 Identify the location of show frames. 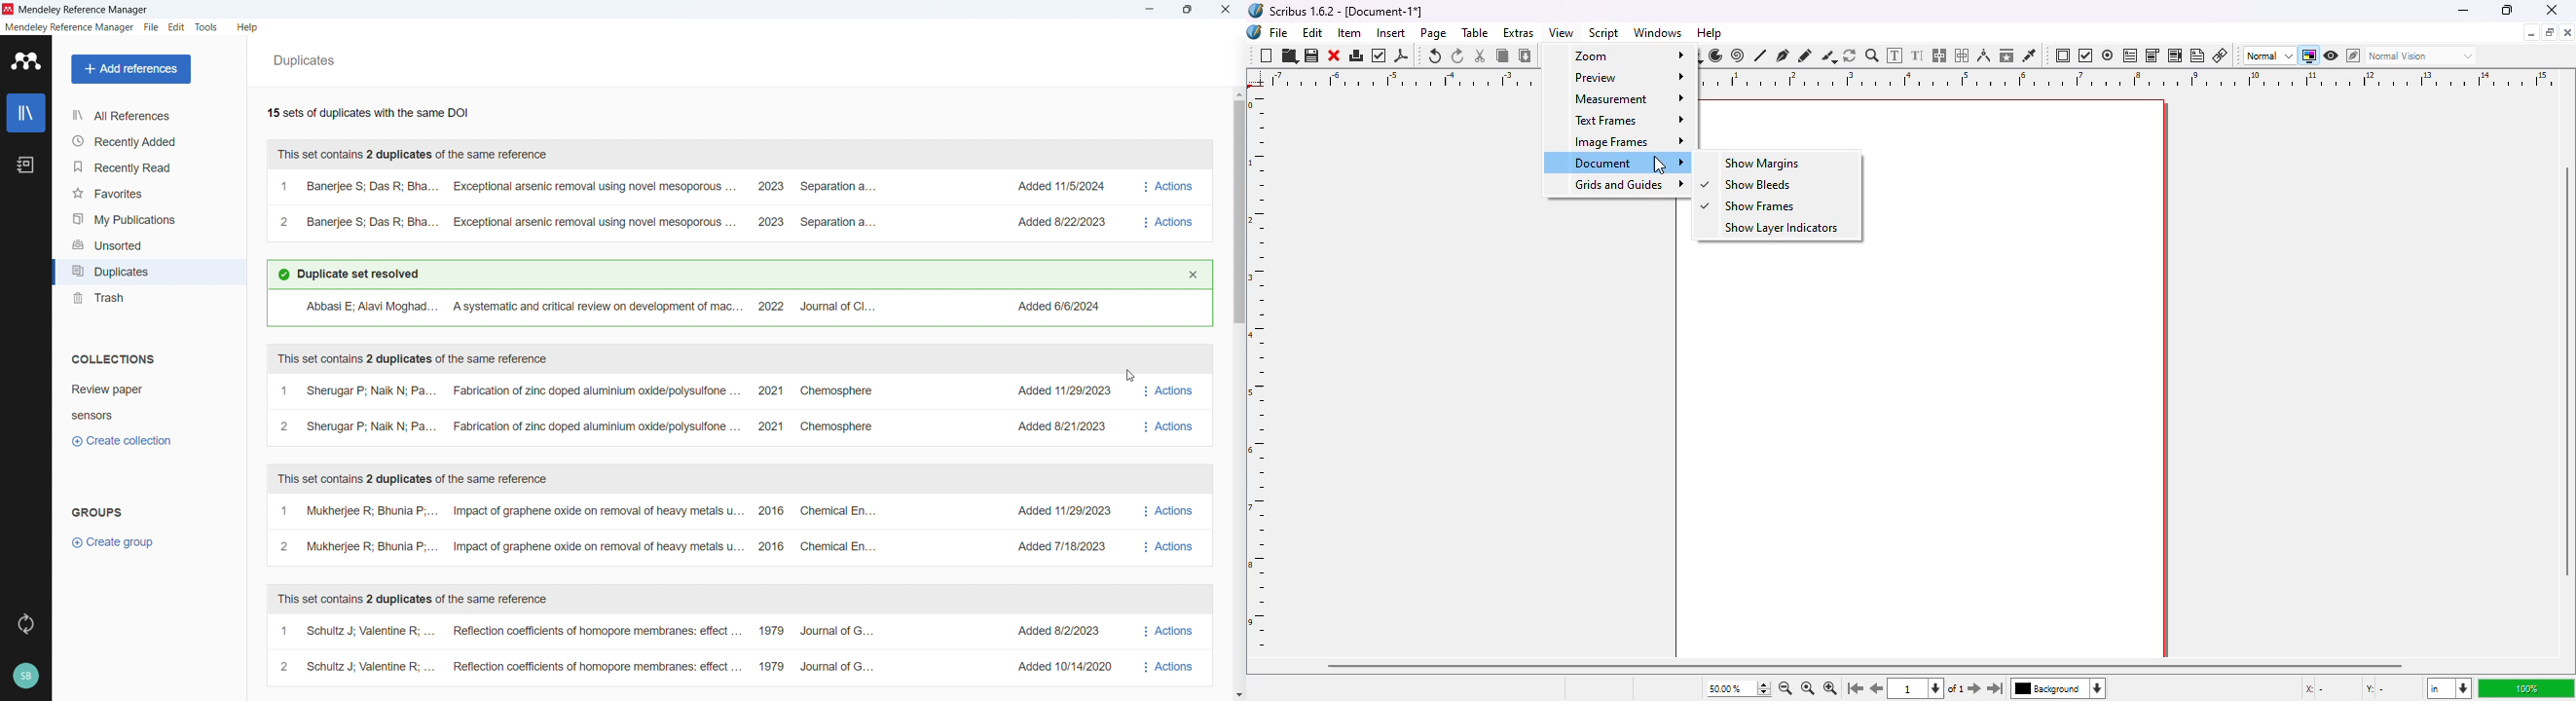
(1774, 207).